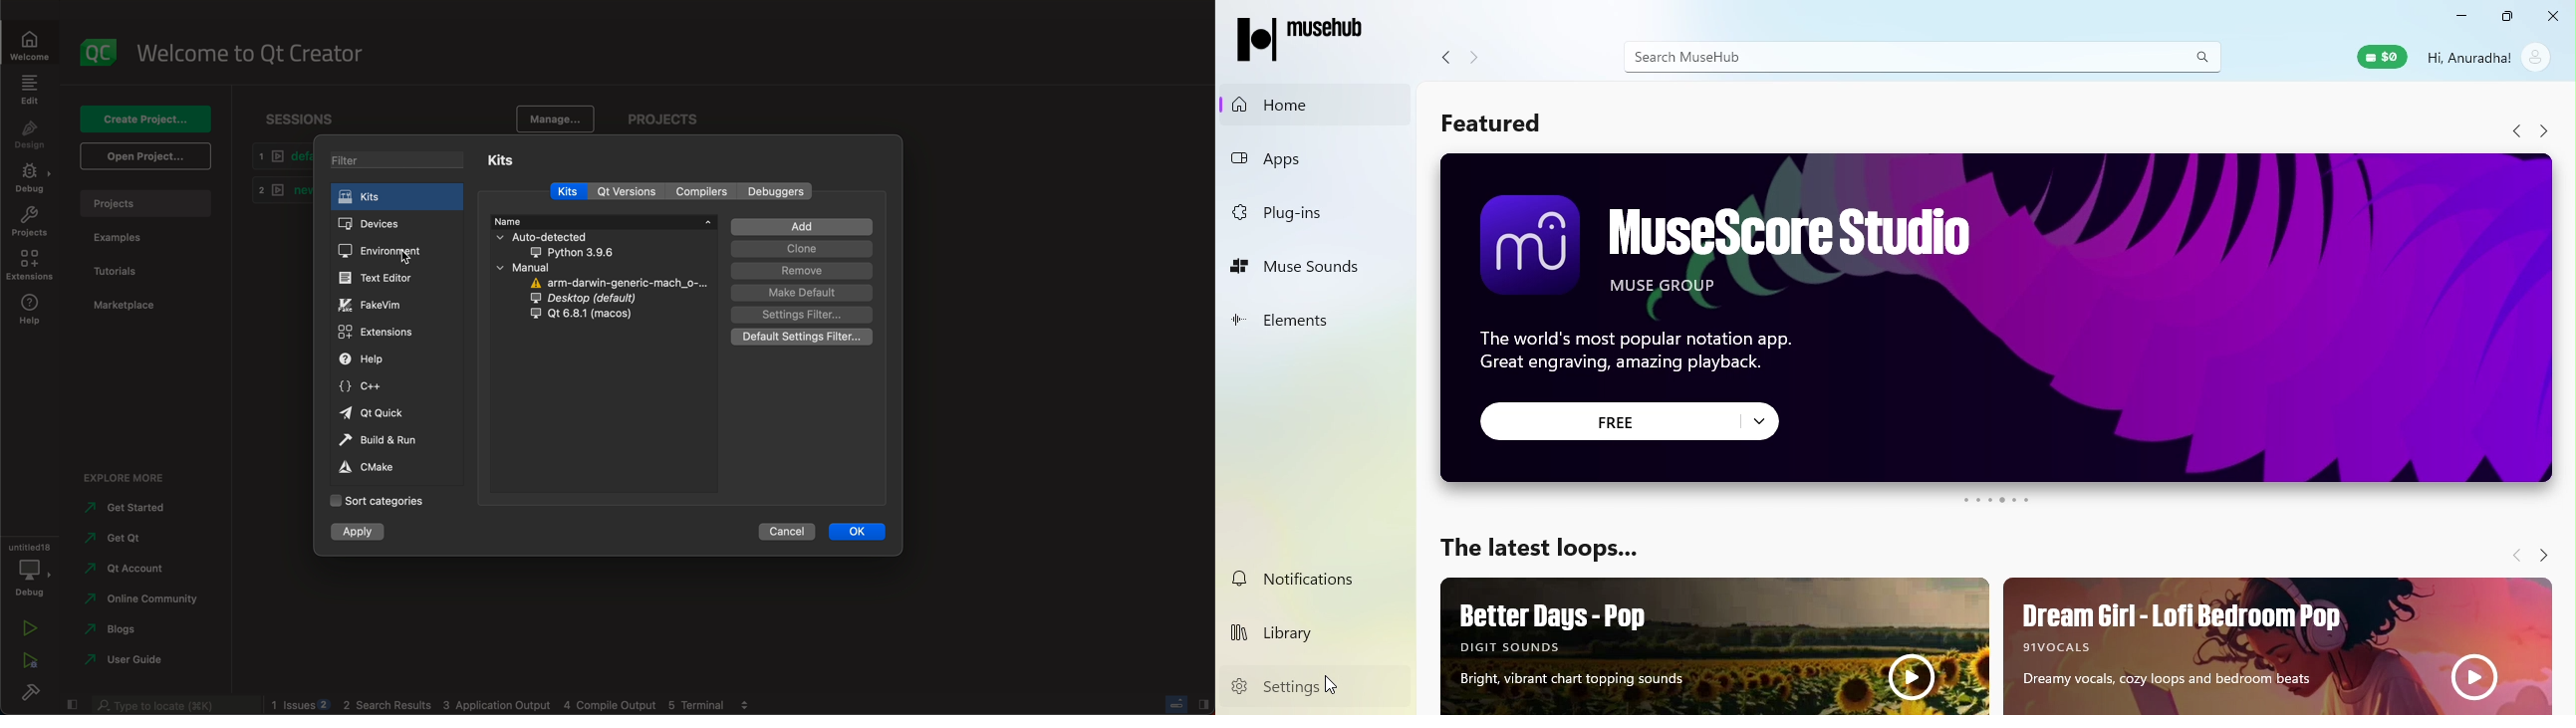  I want to click on blogs, so click(136, 631).